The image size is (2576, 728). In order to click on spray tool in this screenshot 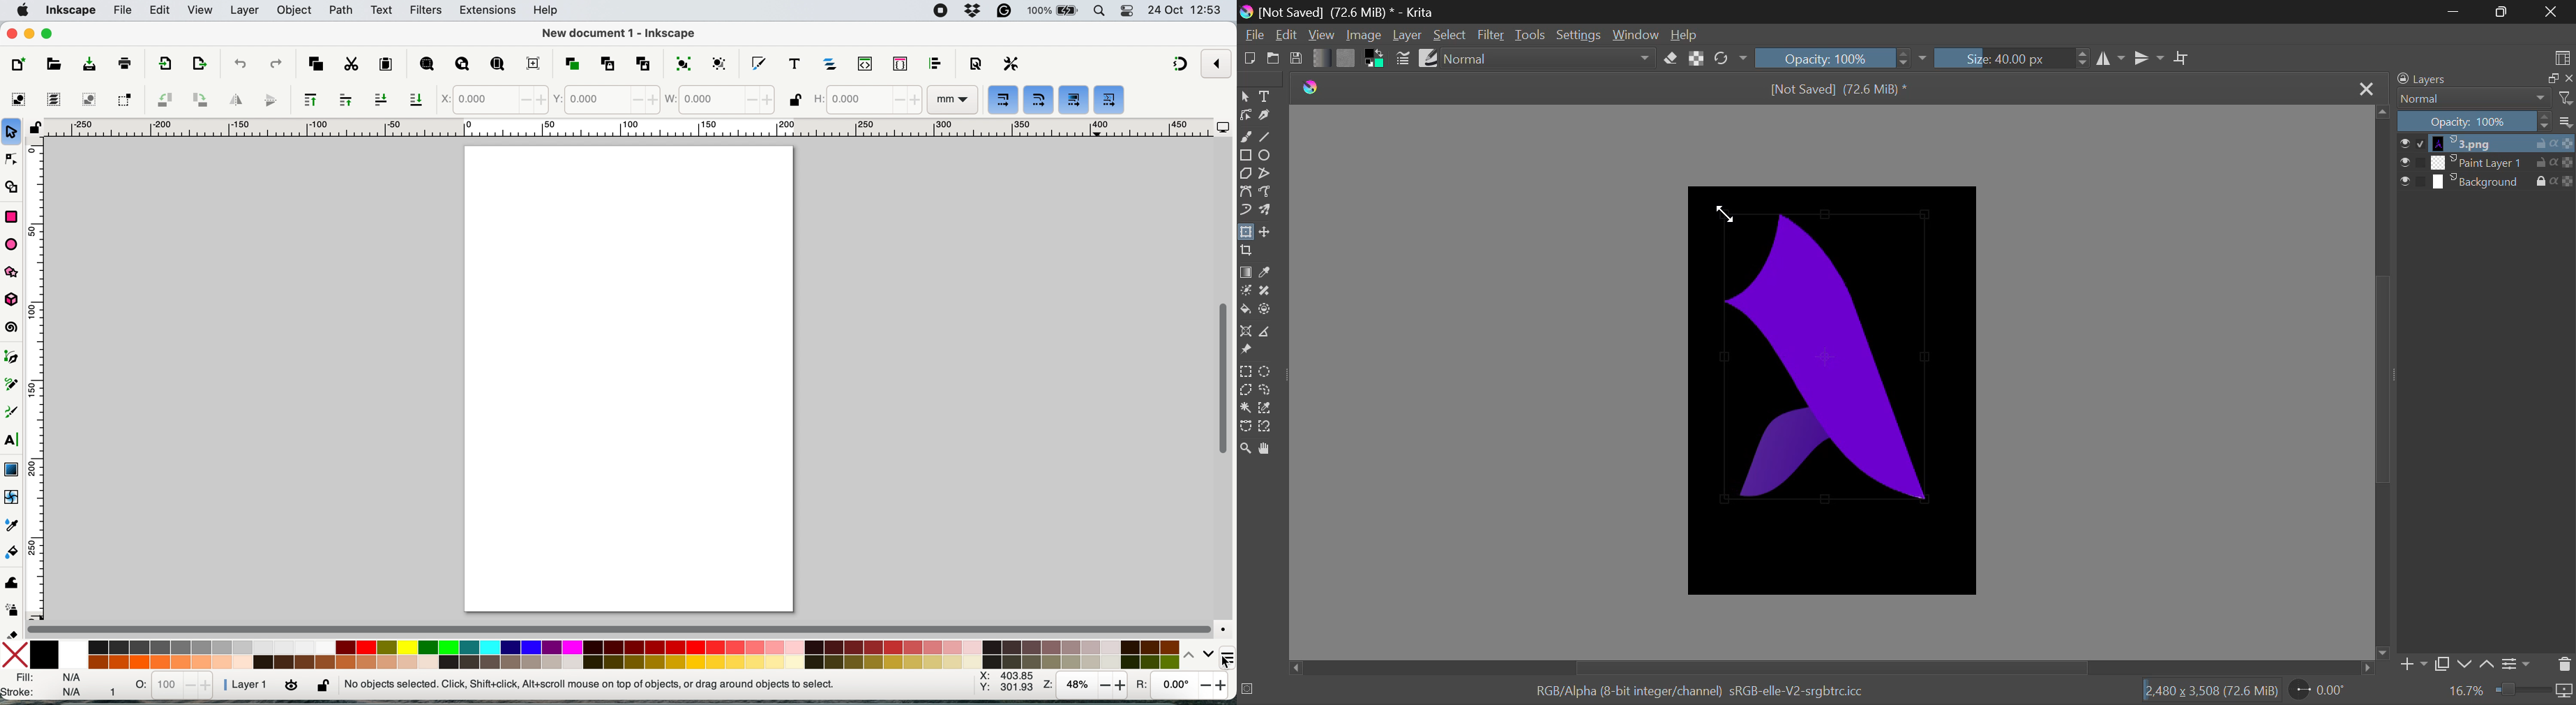, I will do `click(12, 608)`.